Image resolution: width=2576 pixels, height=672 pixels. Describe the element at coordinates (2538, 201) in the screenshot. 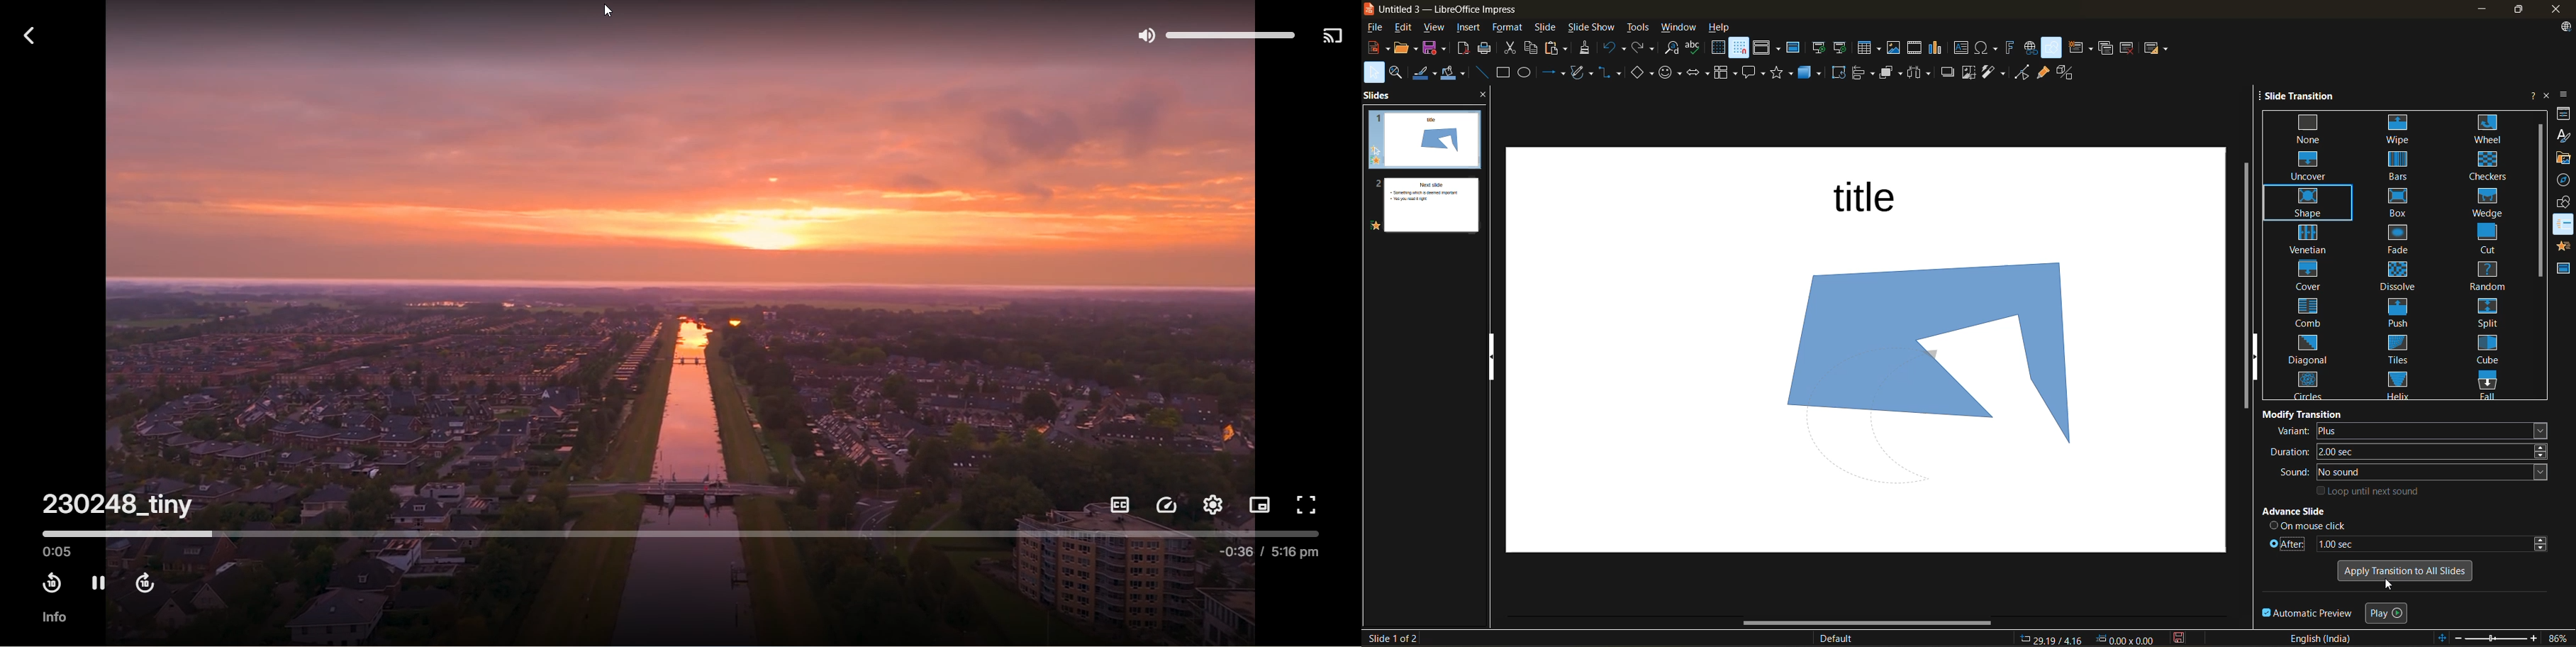

I see `vertical scroll bar` at that location.